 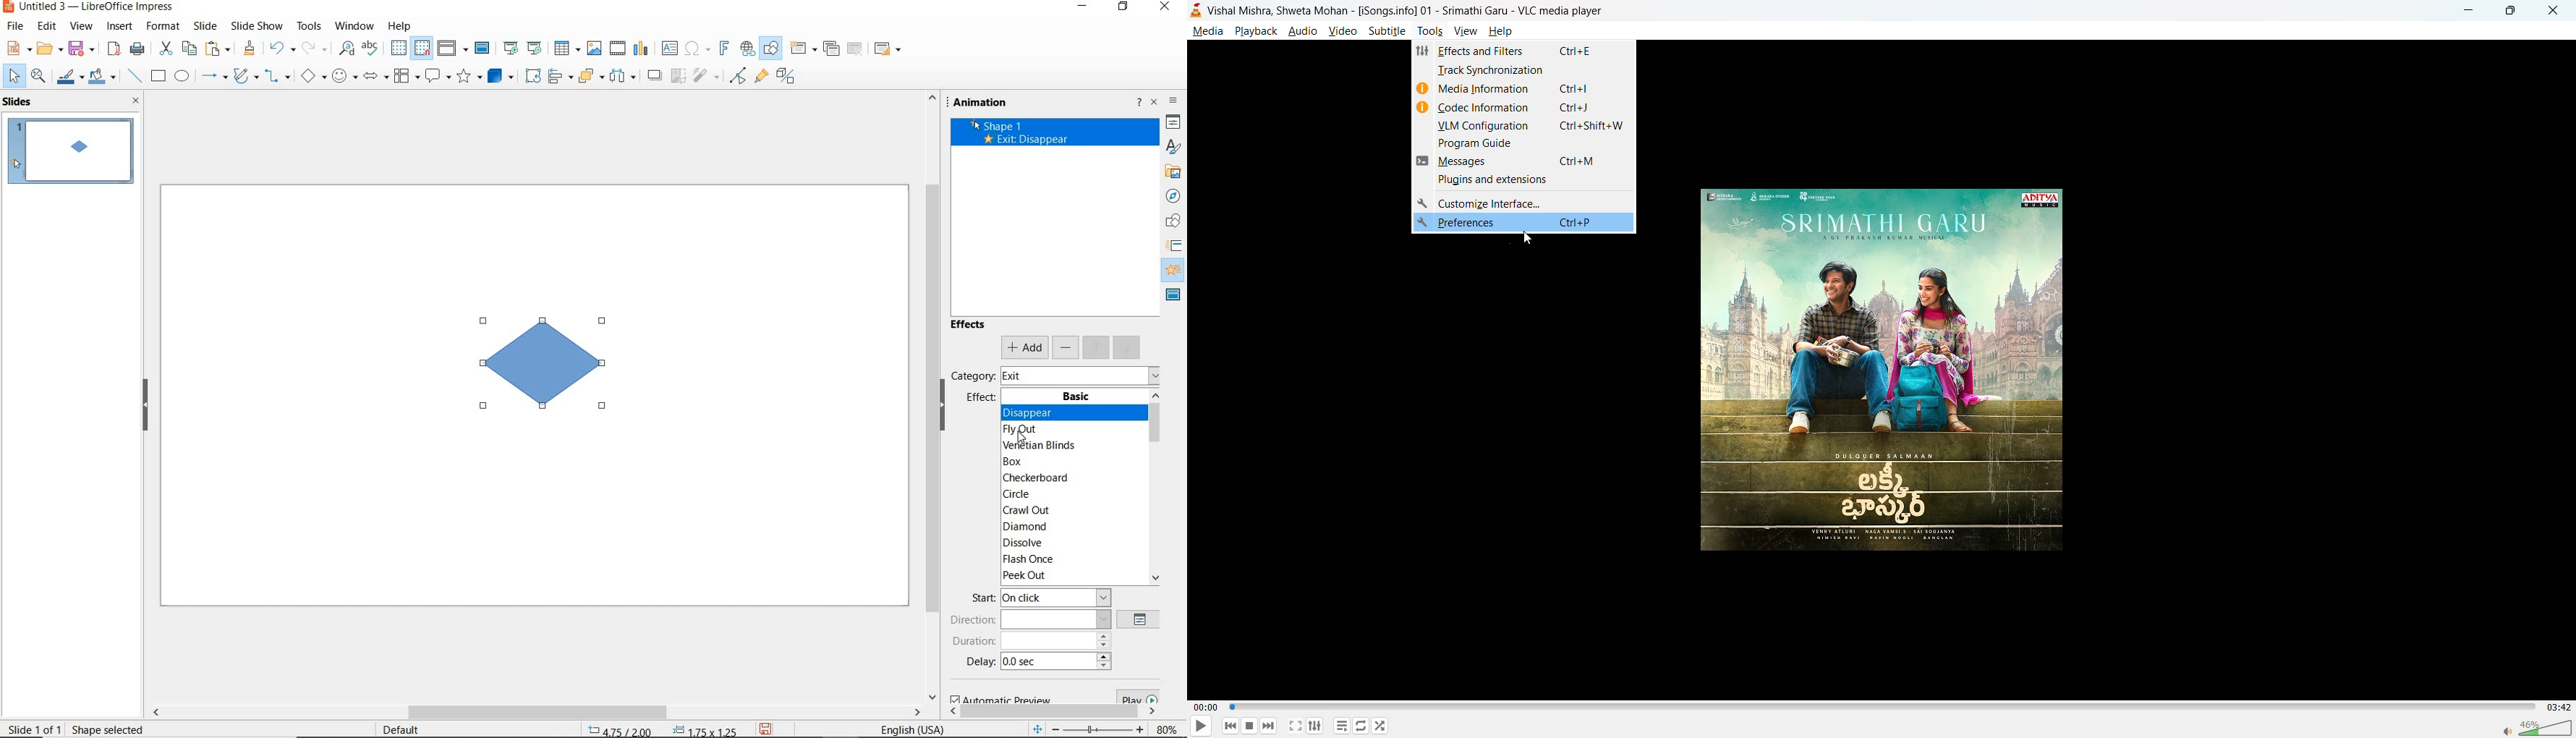 I want to click on save, so click(x=768, y=729).